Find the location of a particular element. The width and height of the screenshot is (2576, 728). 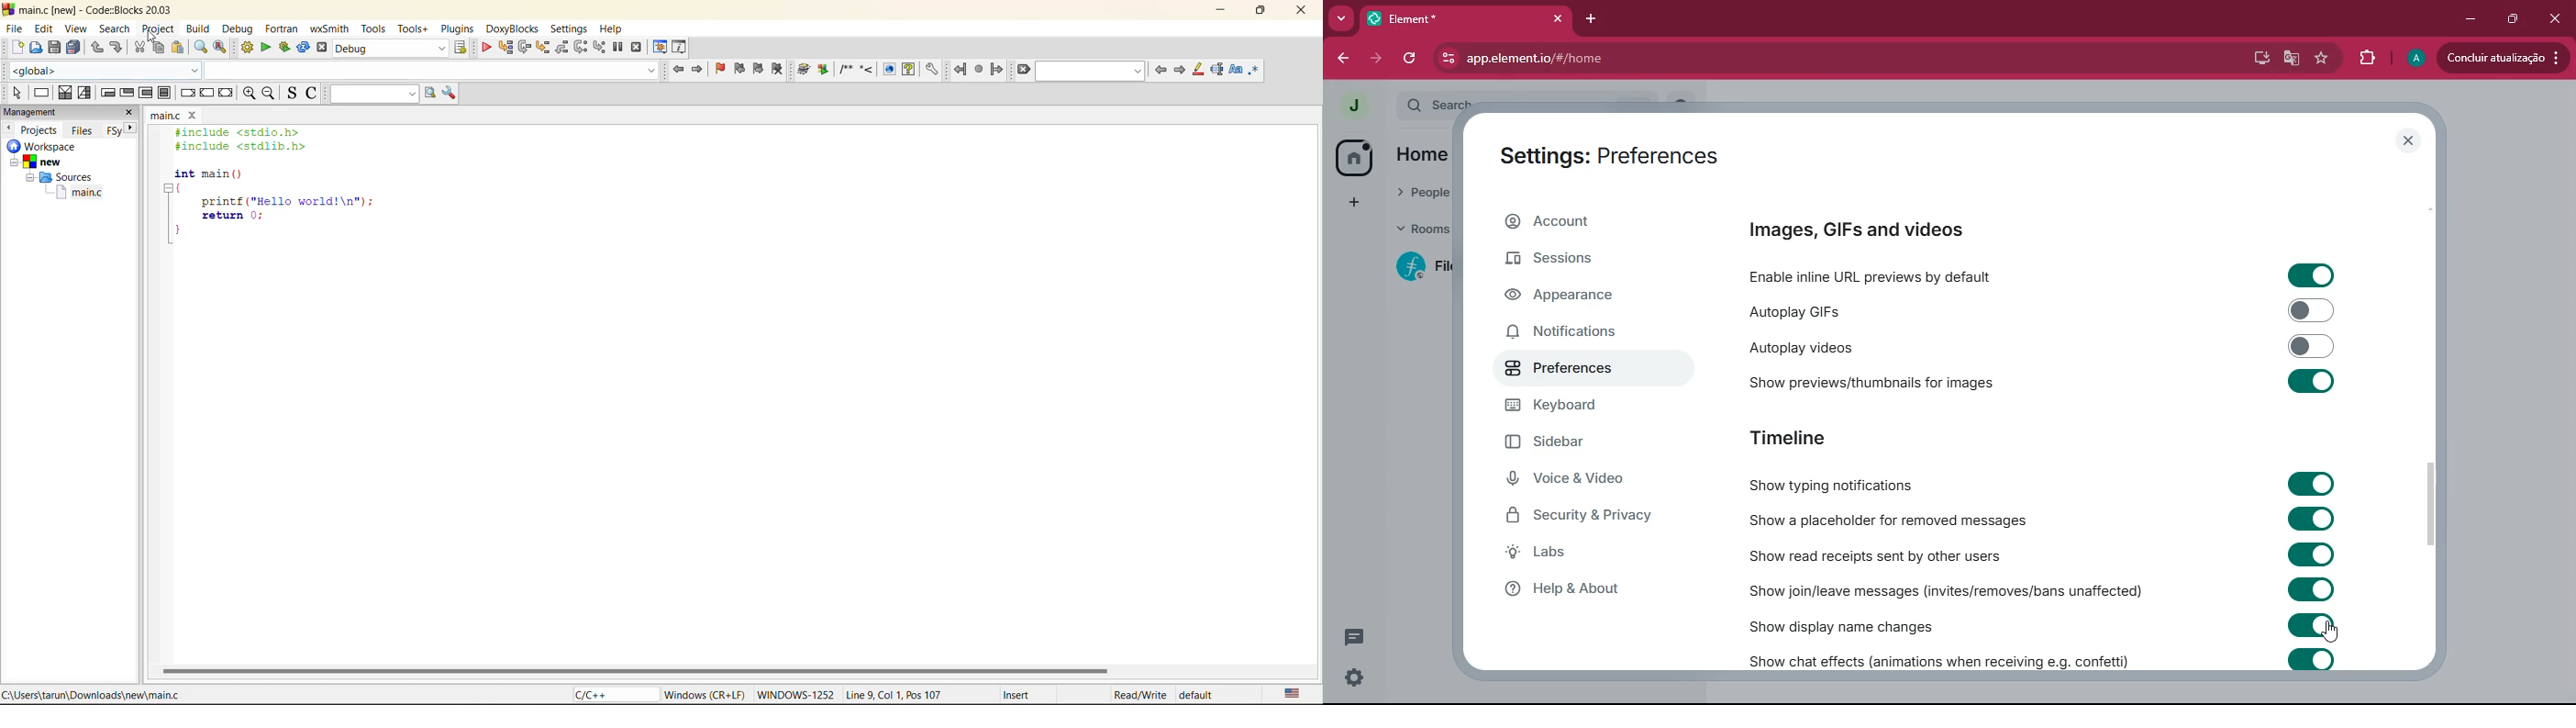

maximize is located at coordinates (2513, 18).